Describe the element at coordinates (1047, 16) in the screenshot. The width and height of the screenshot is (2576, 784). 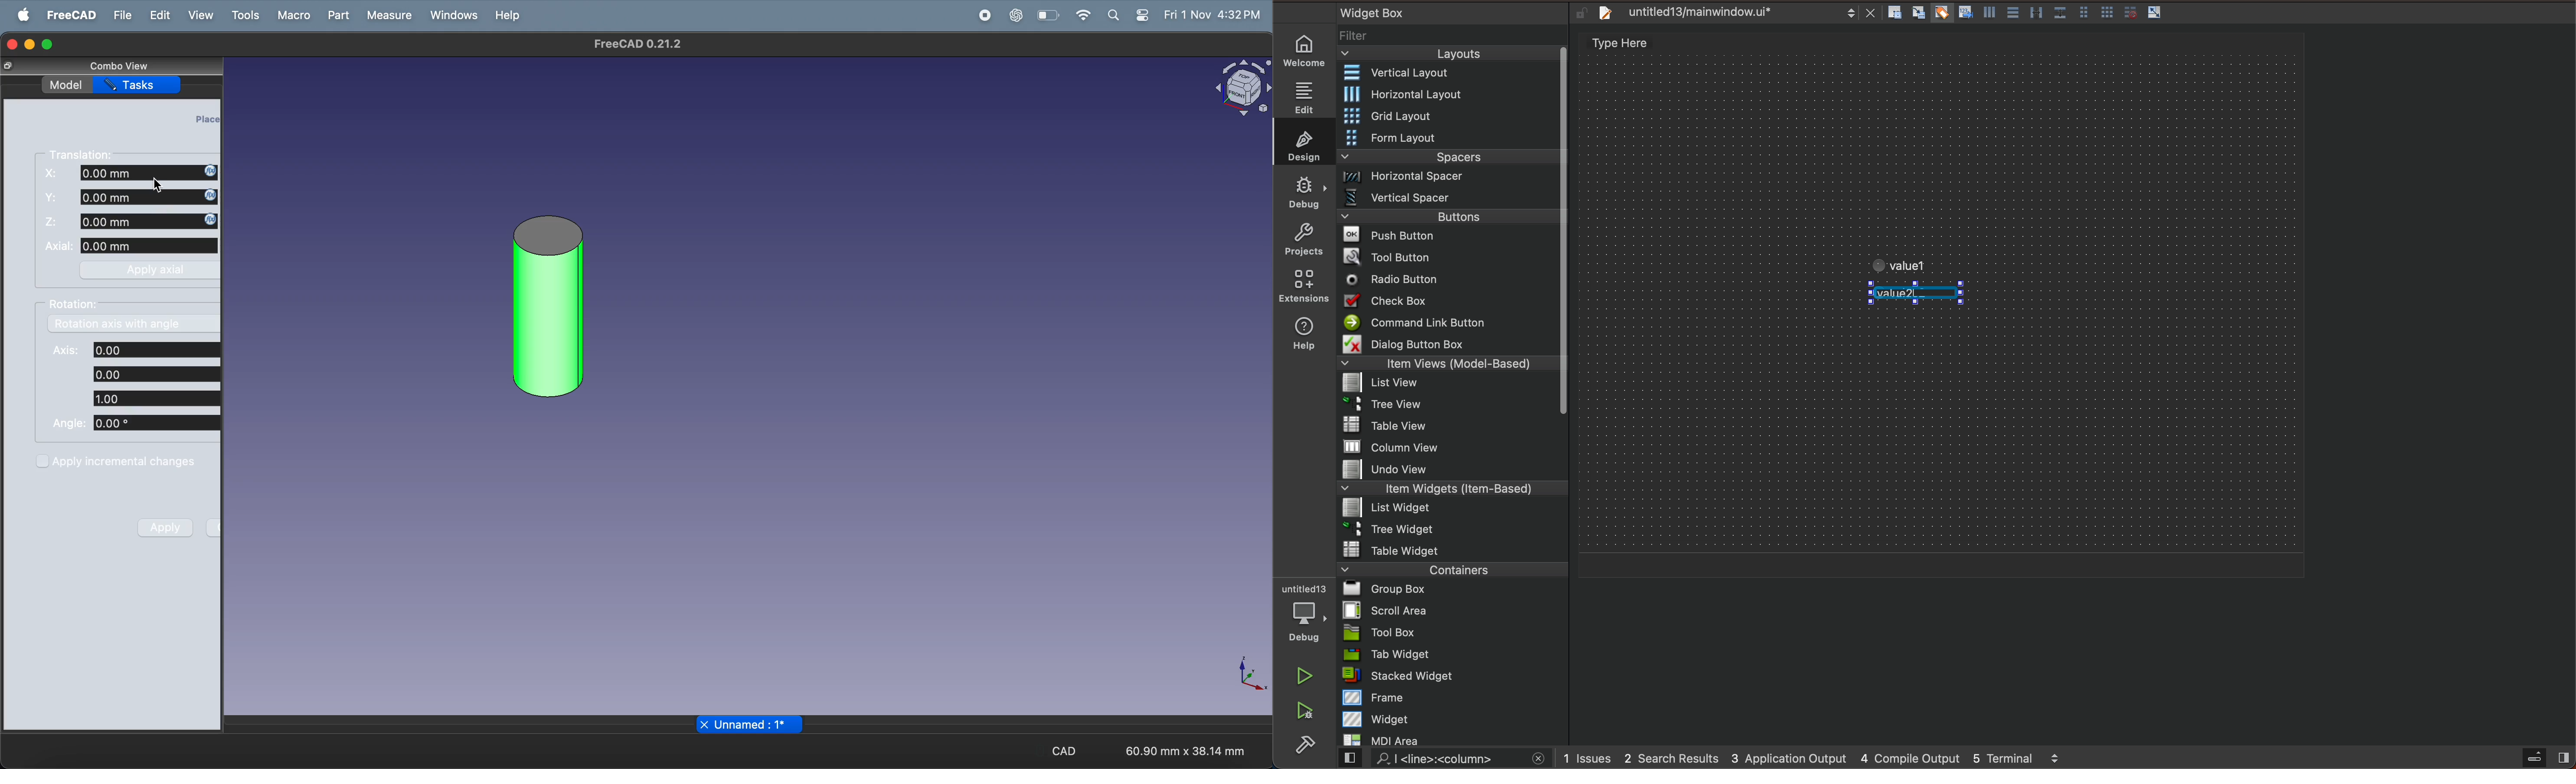
I see `battery` at that location.